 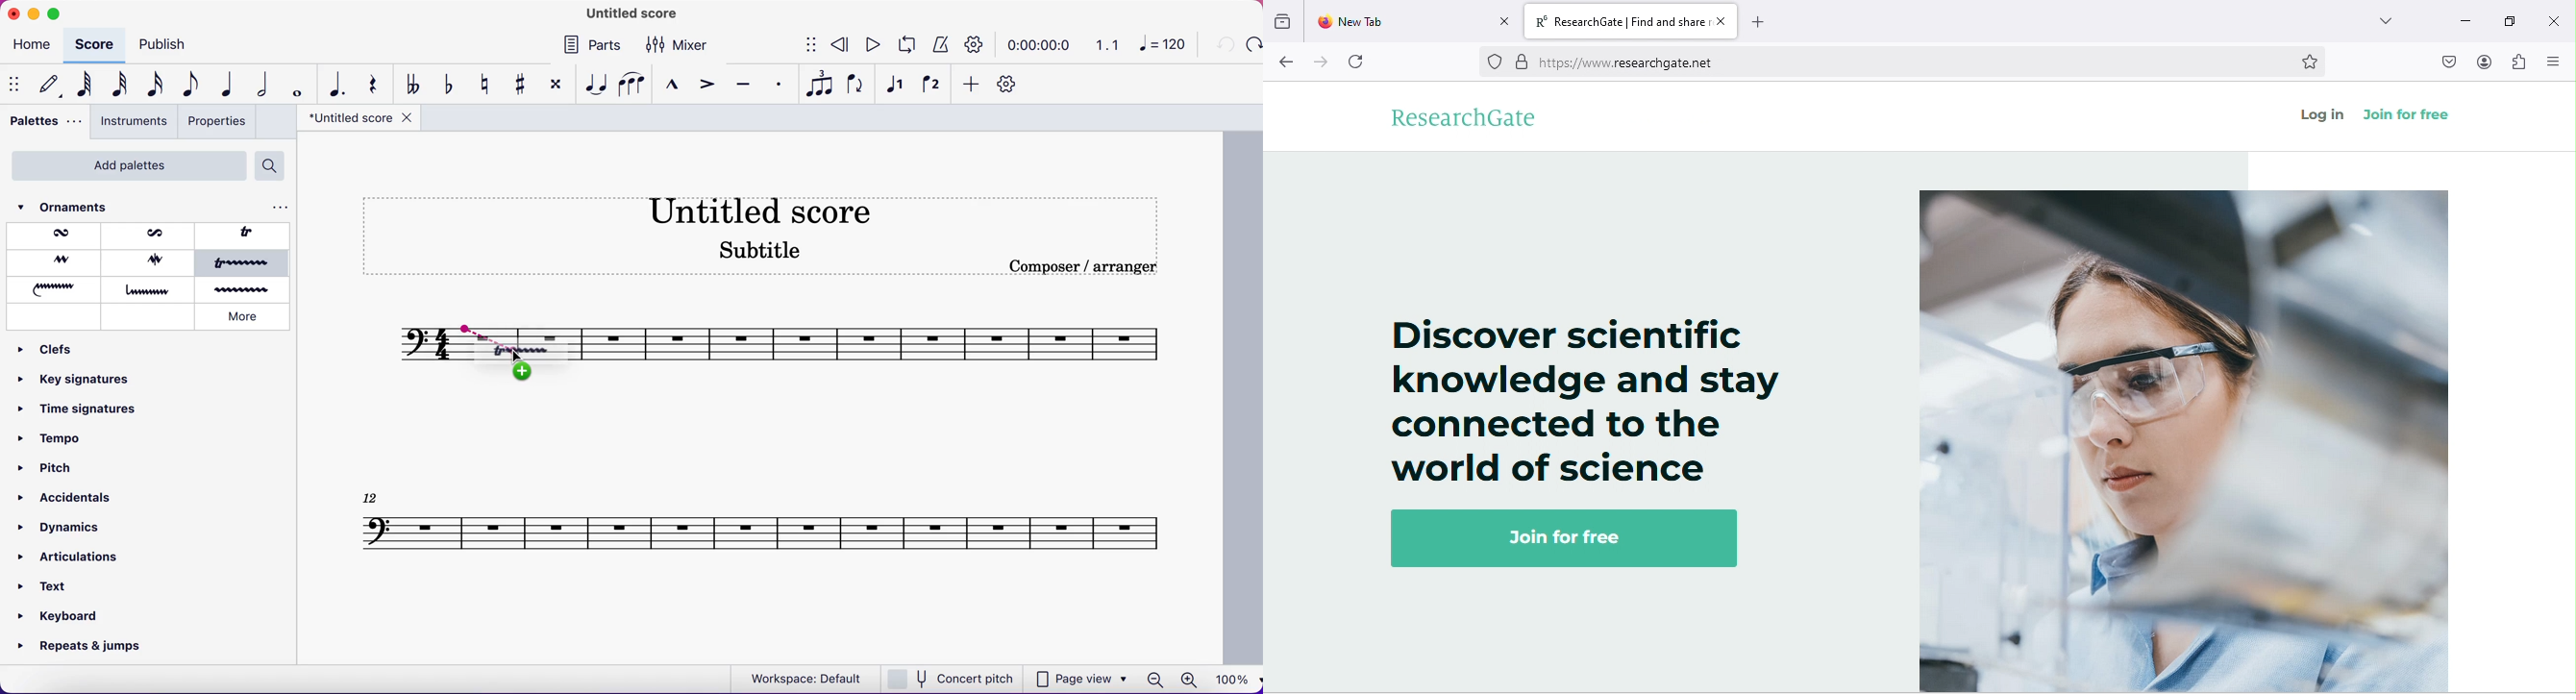 I want to click on properties, so click(x=220, y=123).